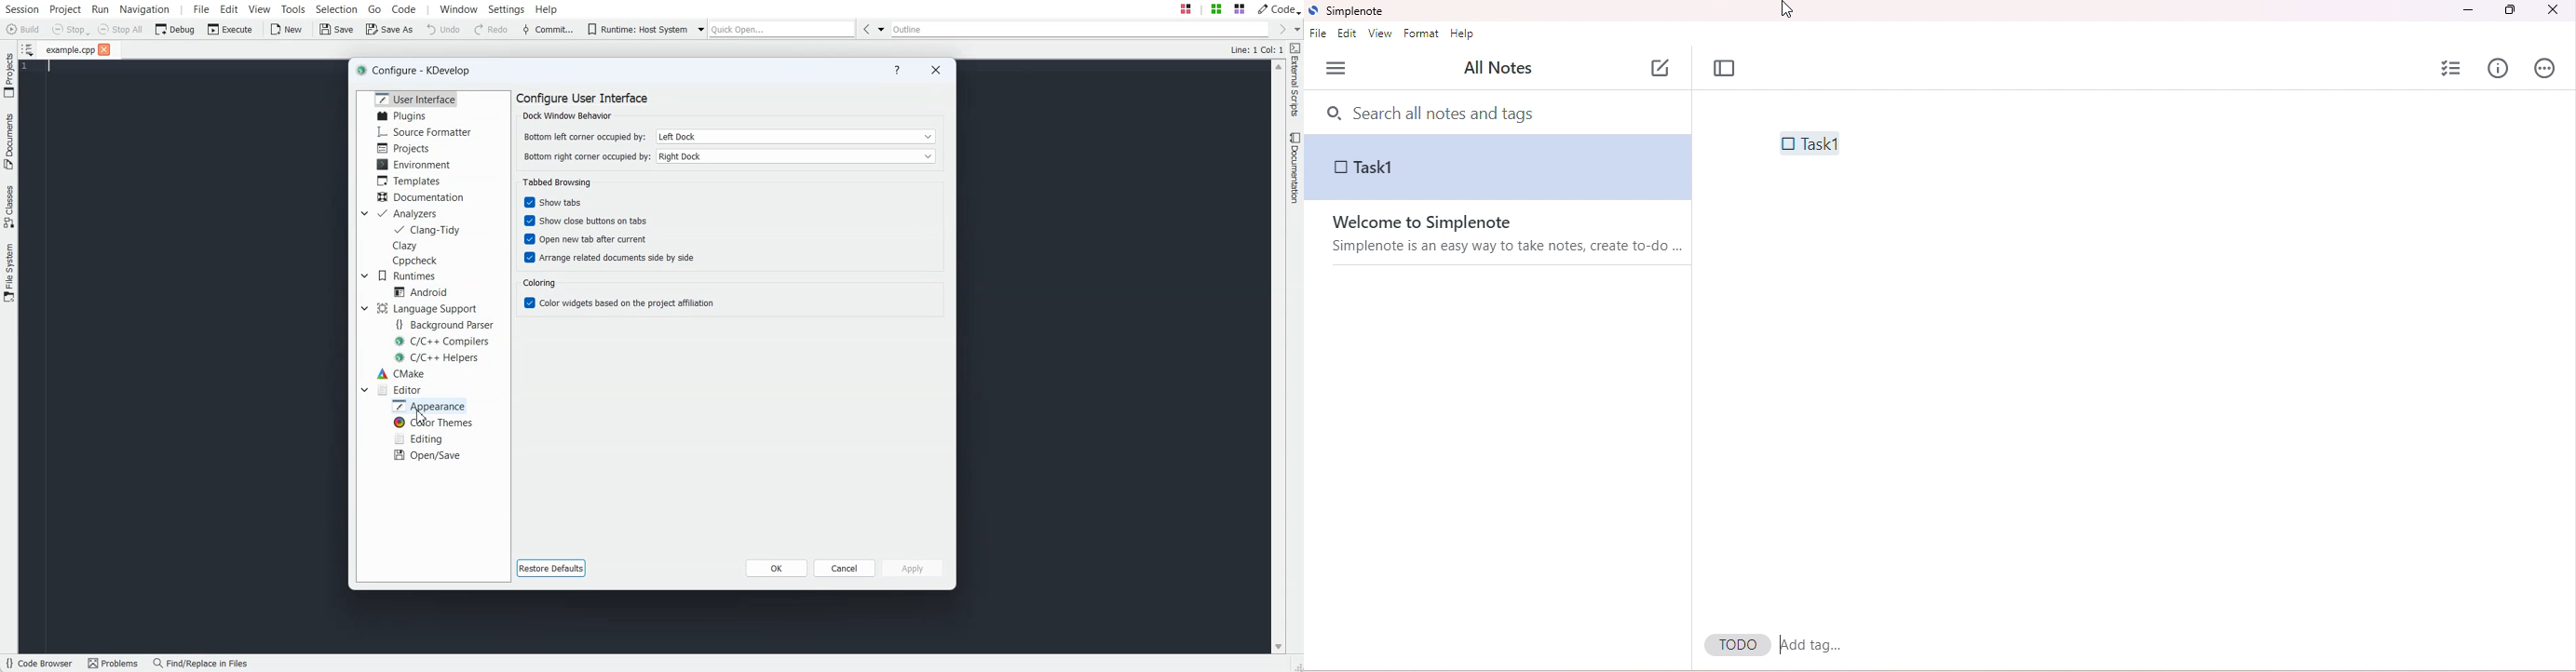 Image resolution: width=2576 pixels, height=672 pixels. What do you see at coordinates (636, 29) in the screenshot?
I see `Runtime: Host System` at bounding box center [636, 29].